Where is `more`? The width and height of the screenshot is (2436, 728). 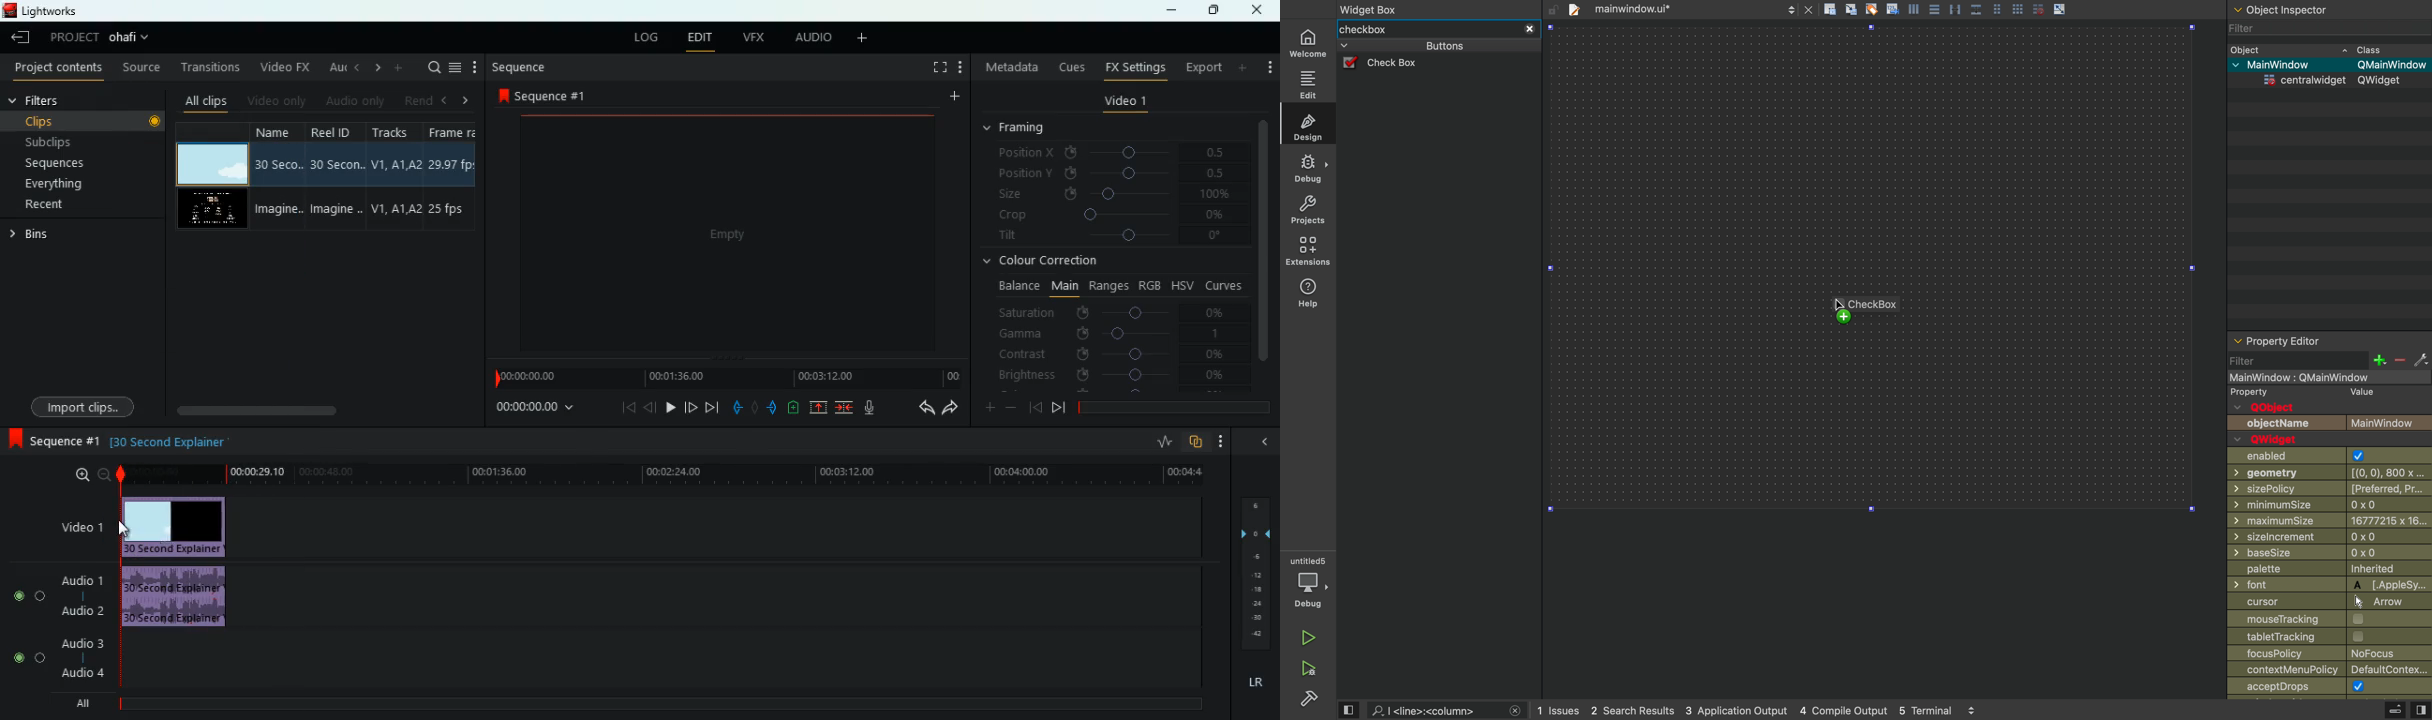 more is located at coordinates (398, 67).